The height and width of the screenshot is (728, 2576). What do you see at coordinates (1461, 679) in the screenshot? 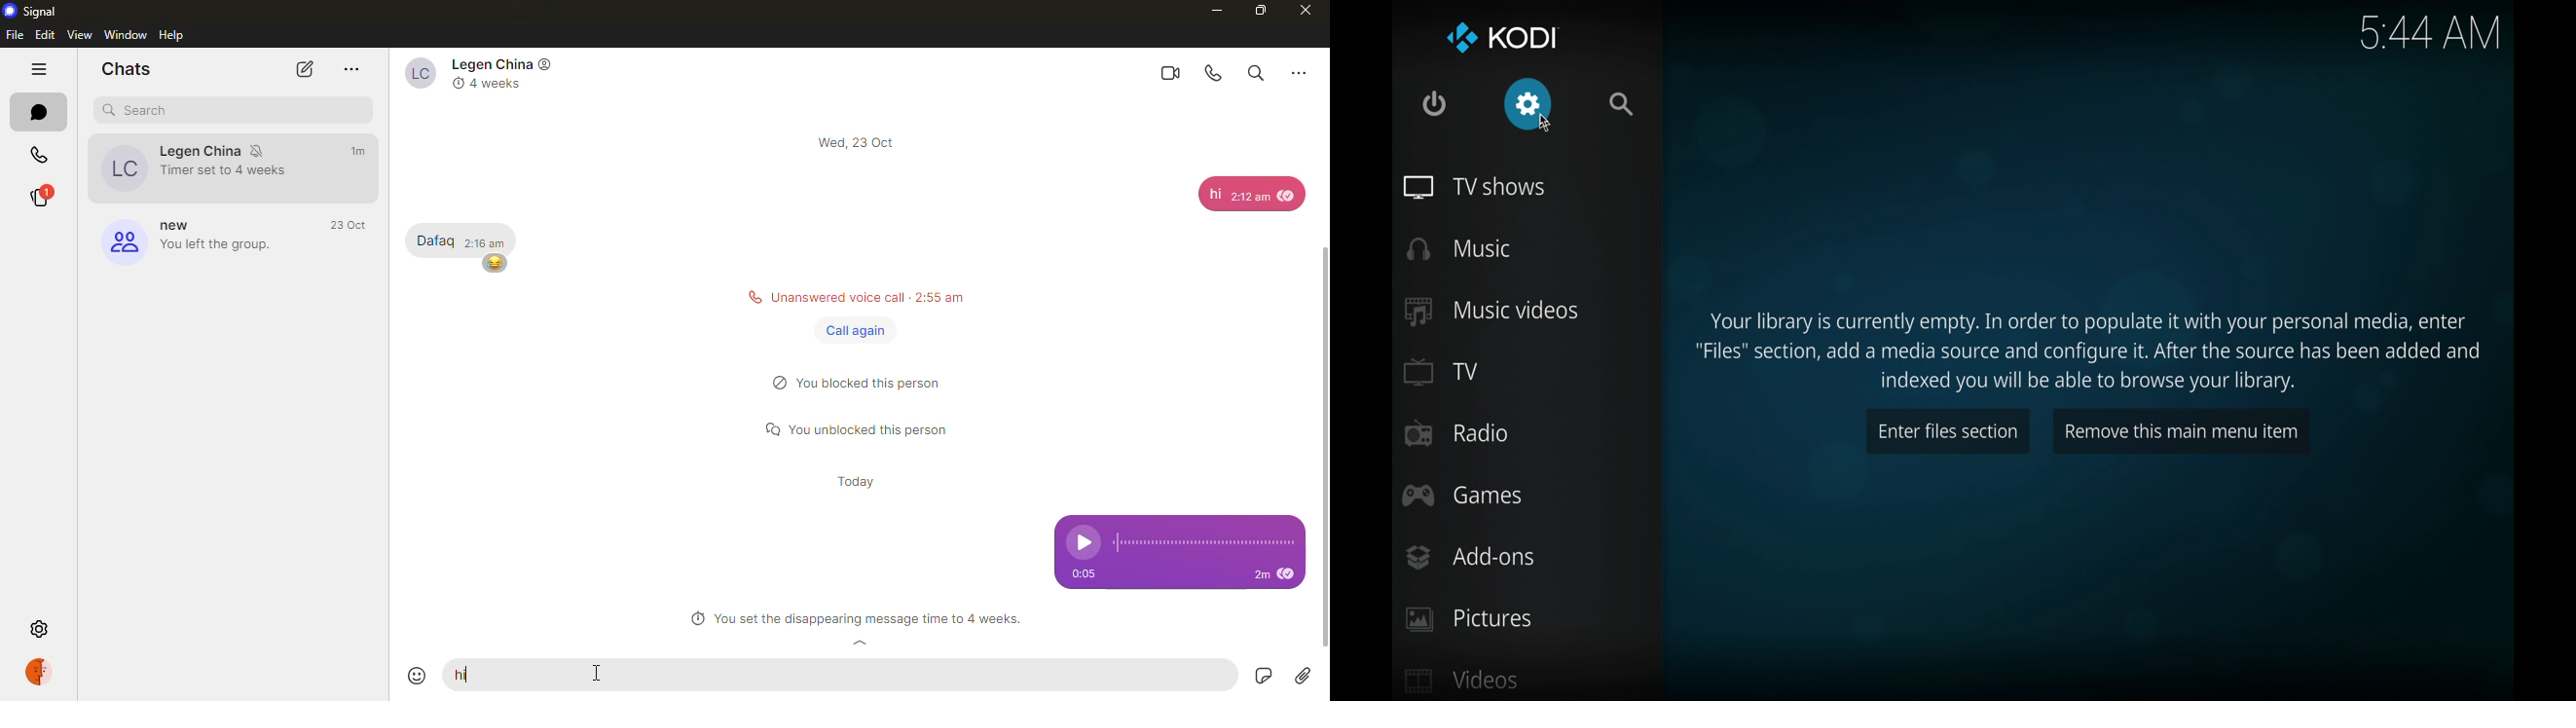
I see `videos` at bounding box center [1461, 679].